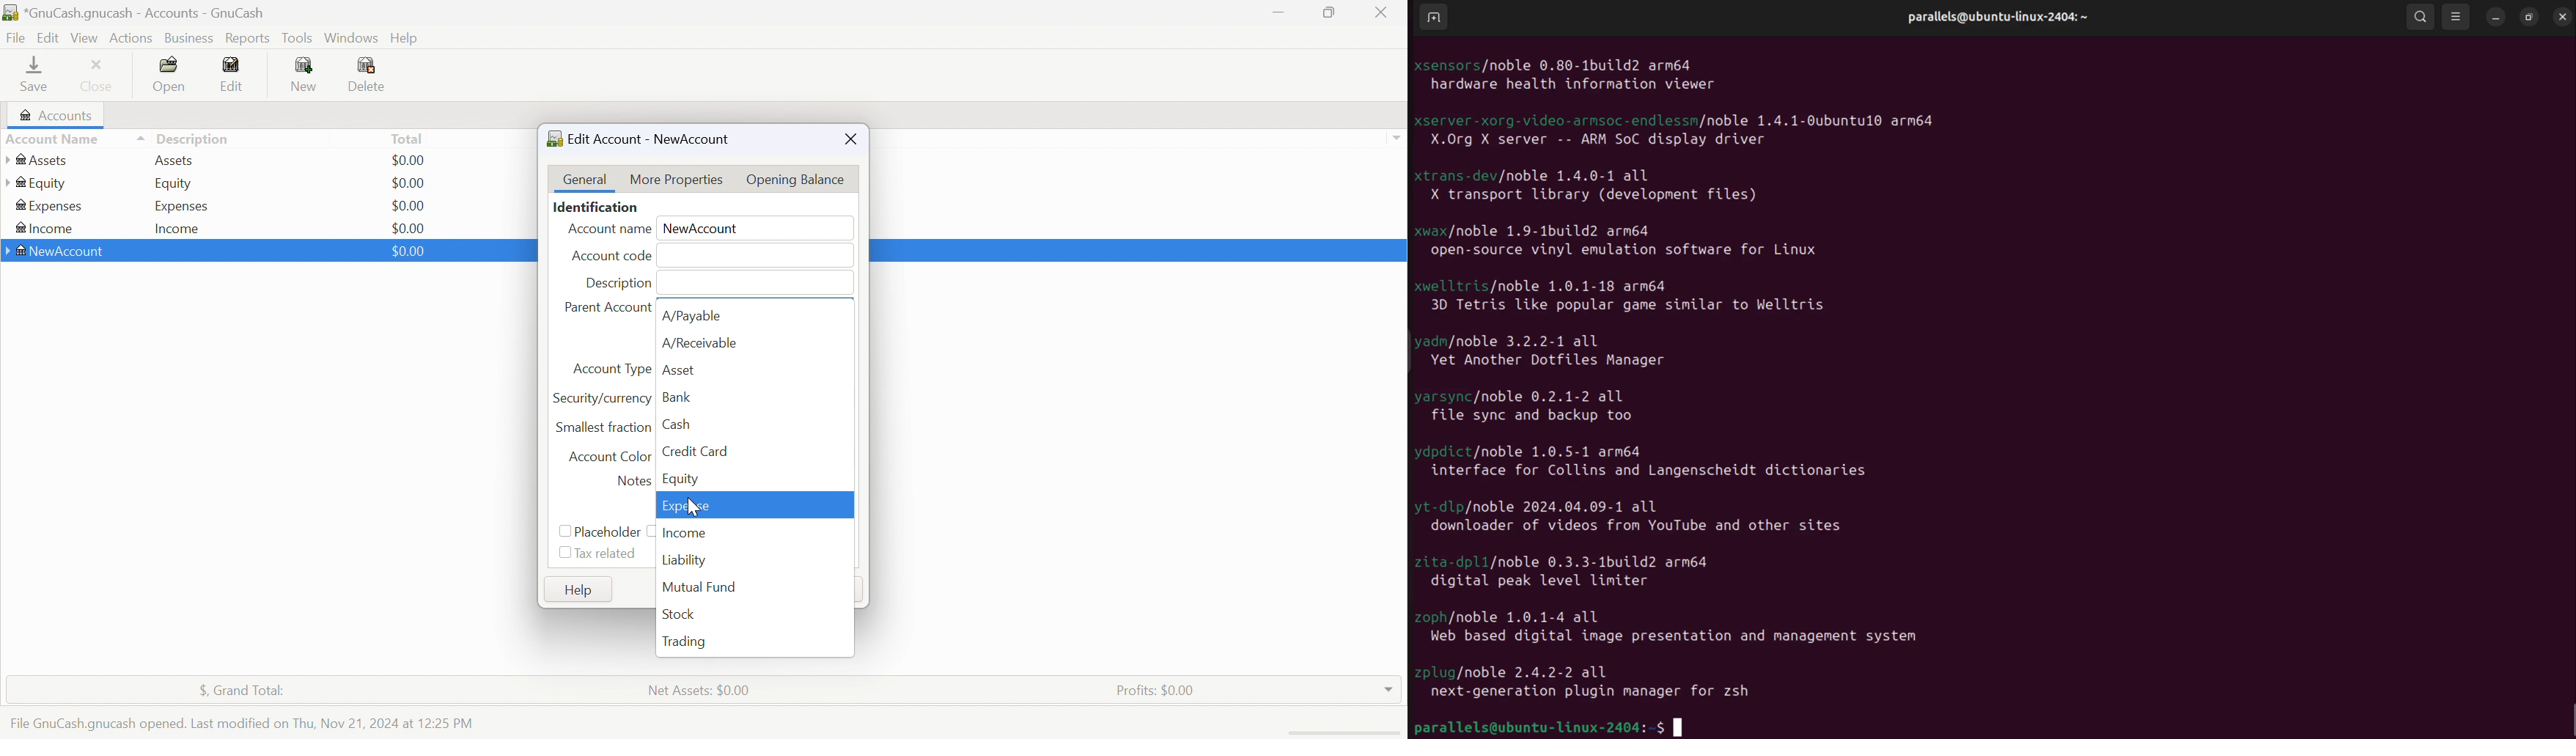  What do you see at coordinates (1331, 11) in the screenshot?
I see `Restore Down` at bounding box center [1331, 11].